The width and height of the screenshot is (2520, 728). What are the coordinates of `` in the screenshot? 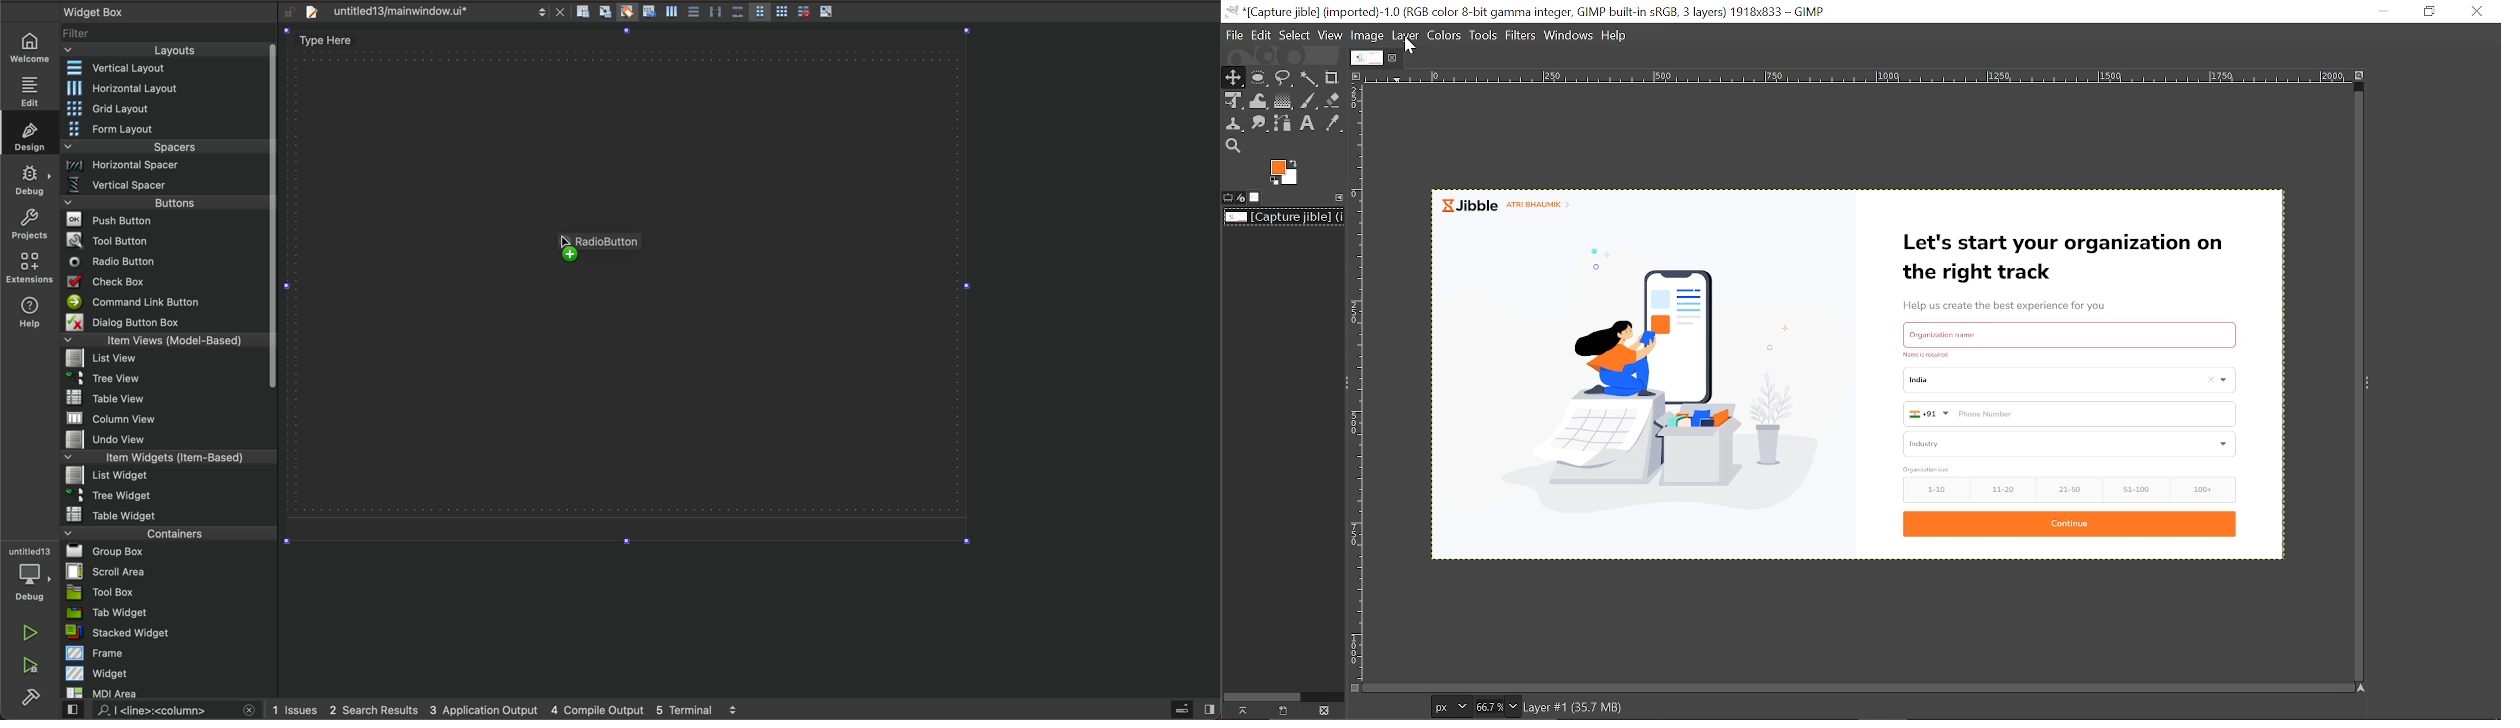 It's located at (670, 14).